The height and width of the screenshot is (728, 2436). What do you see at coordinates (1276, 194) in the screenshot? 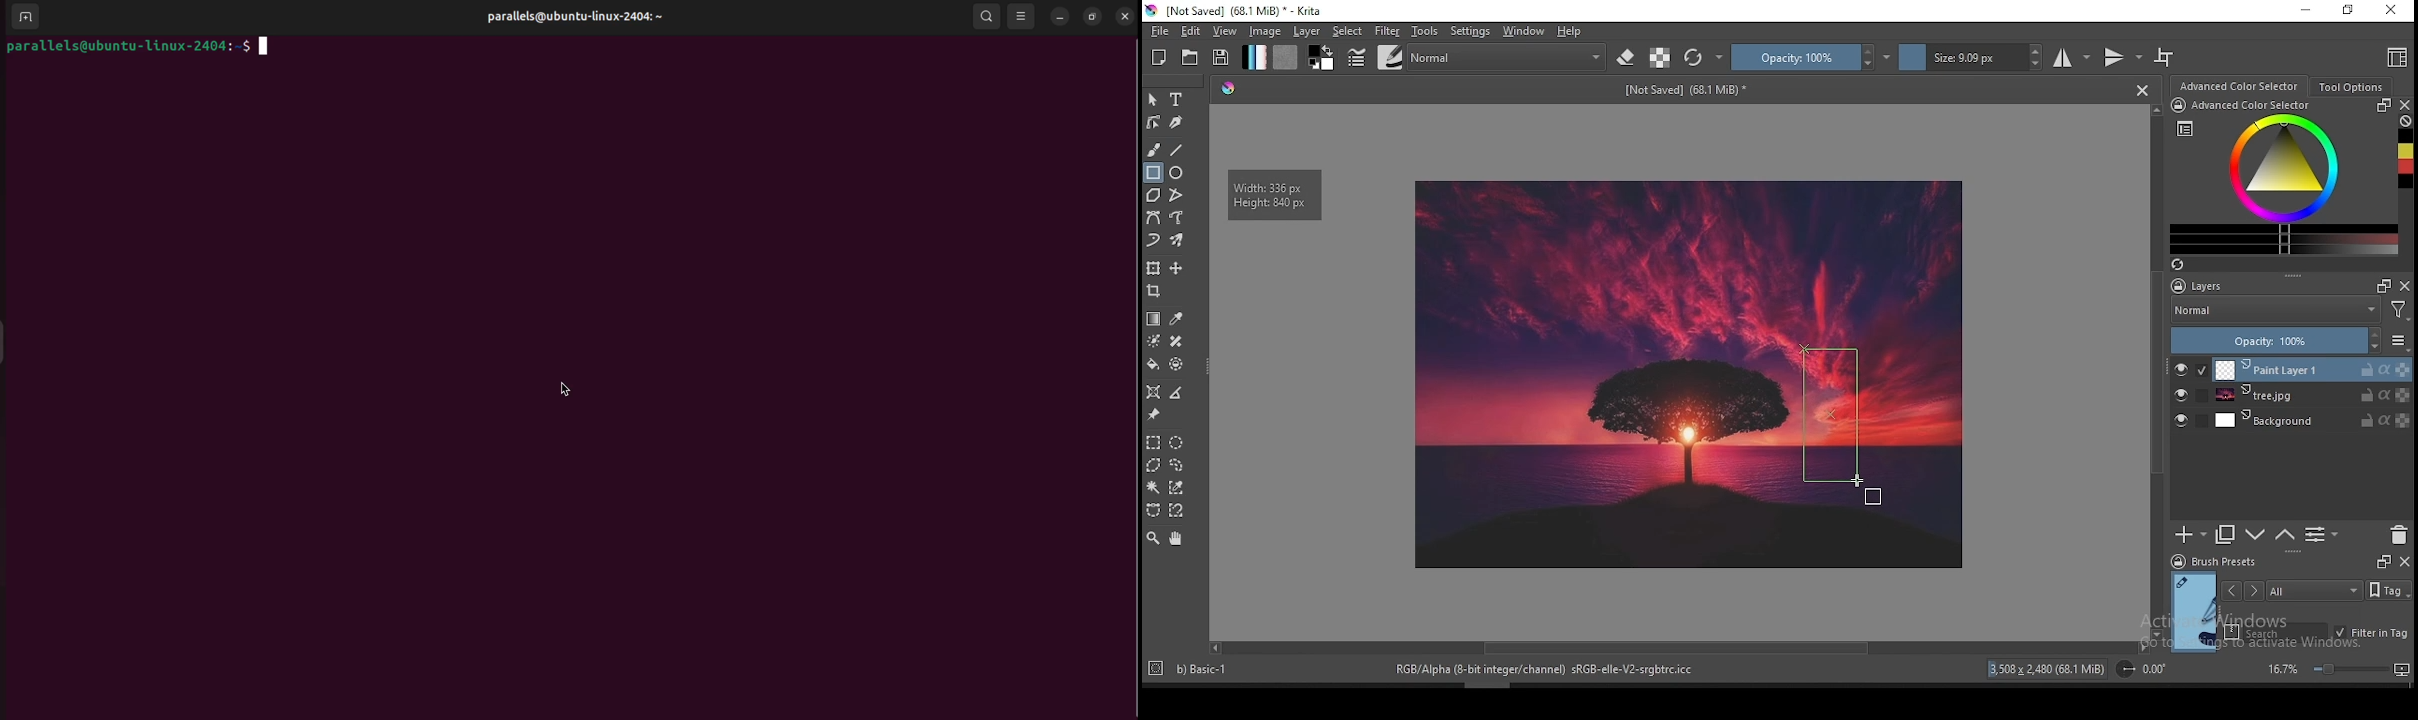
I see `width and height` at bounding box center [1276, 194].